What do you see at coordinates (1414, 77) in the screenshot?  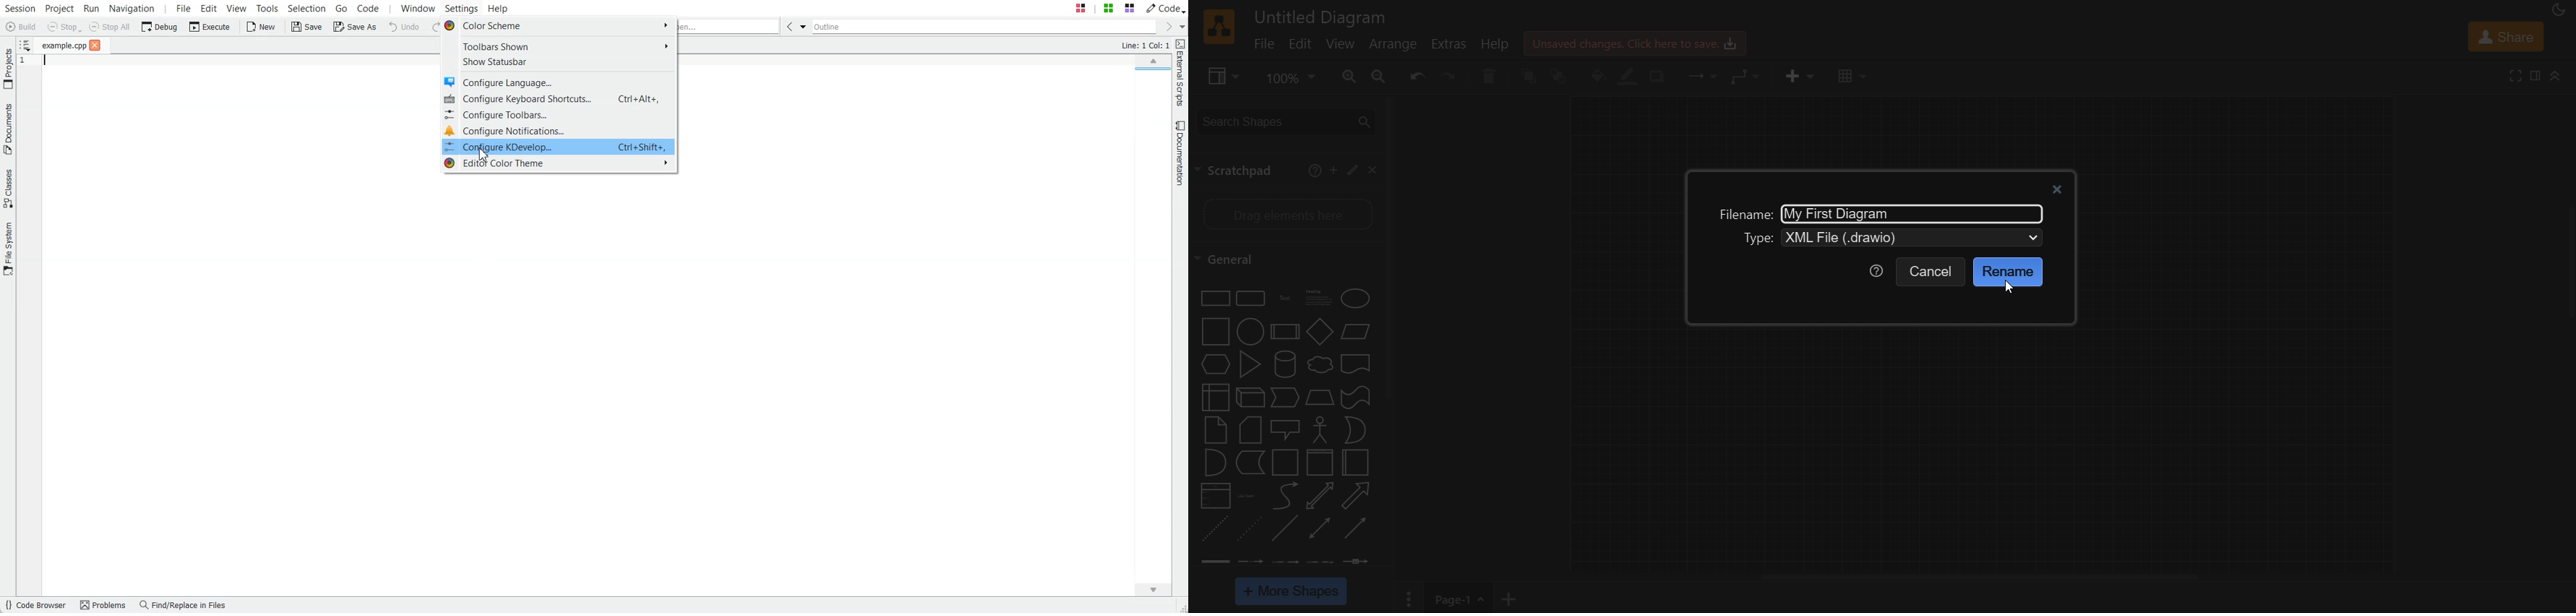 I see `undo` at bounding box center [1414, 77].